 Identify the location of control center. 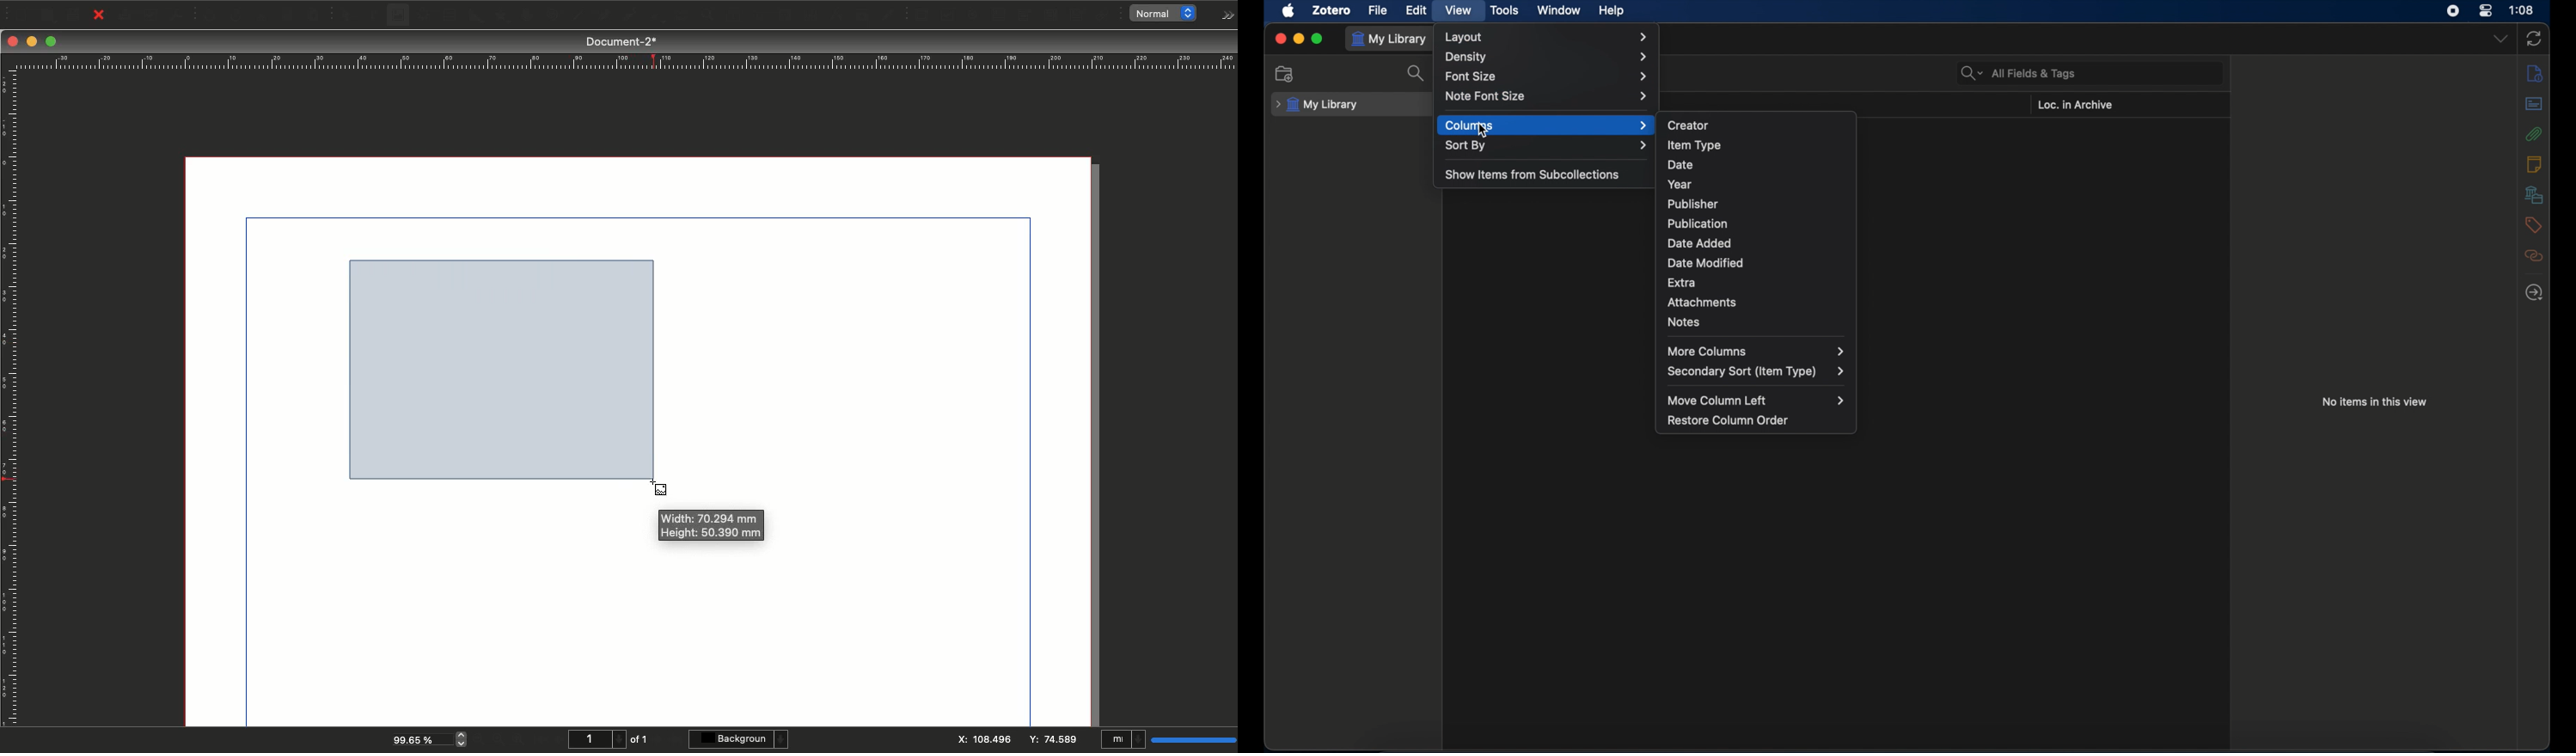
(2486, 11).